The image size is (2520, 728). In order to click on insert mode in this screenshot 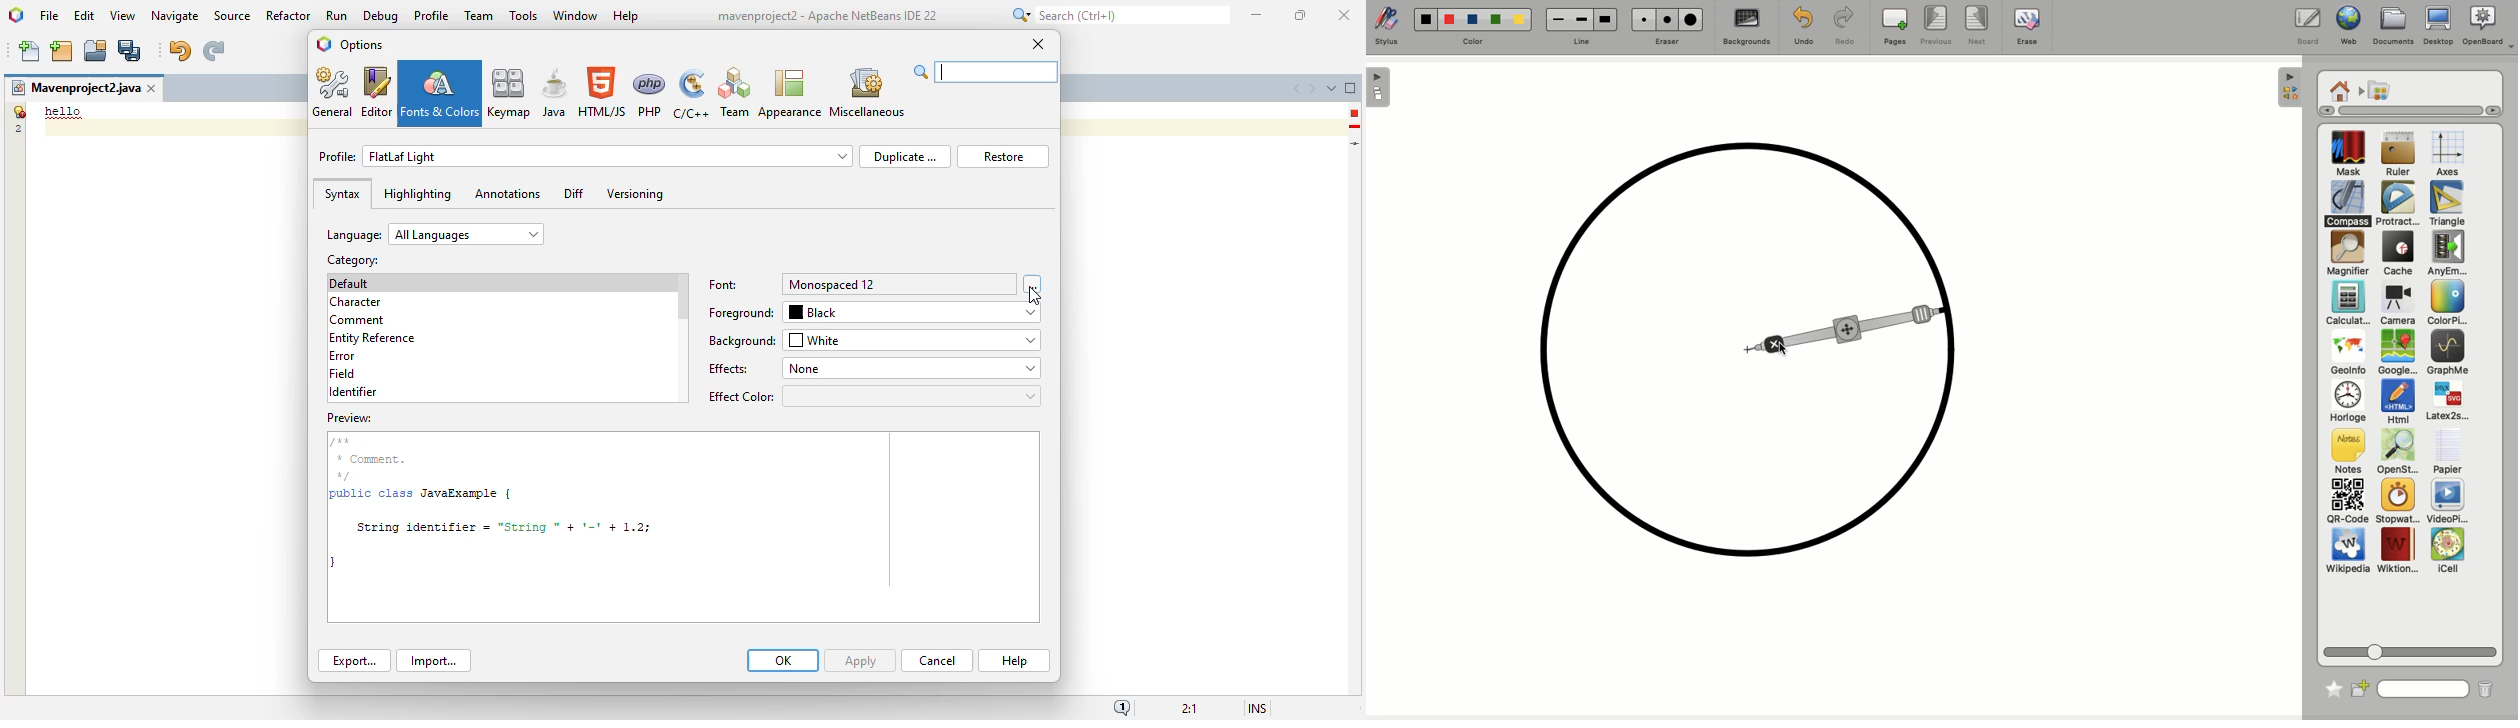, I will do `click(1257, 707)`.